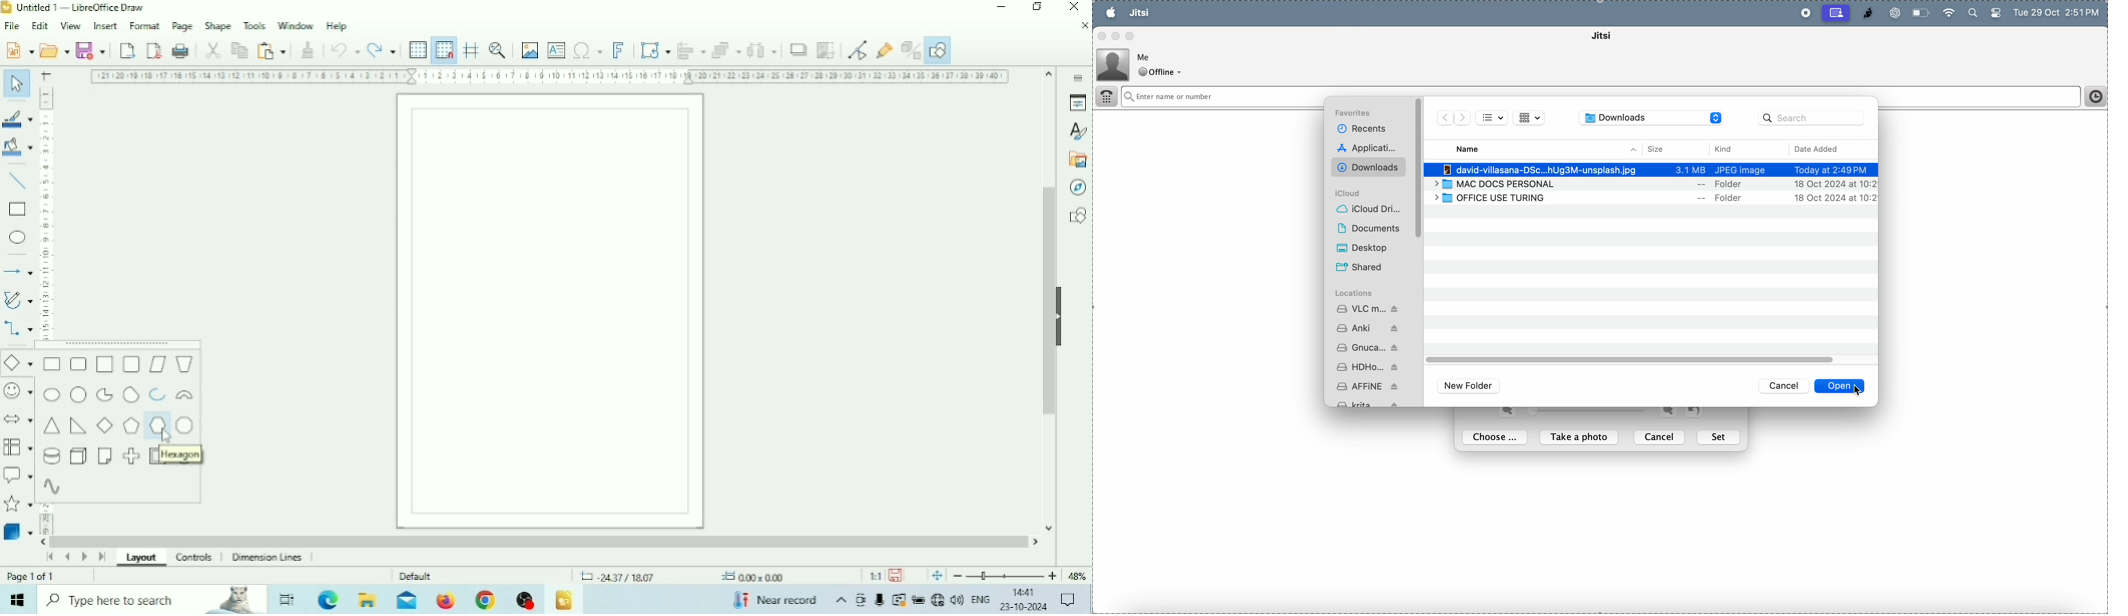 The height and width of the screenshot is (616, 2128). I want to click on wifi, so click(1949, 12).